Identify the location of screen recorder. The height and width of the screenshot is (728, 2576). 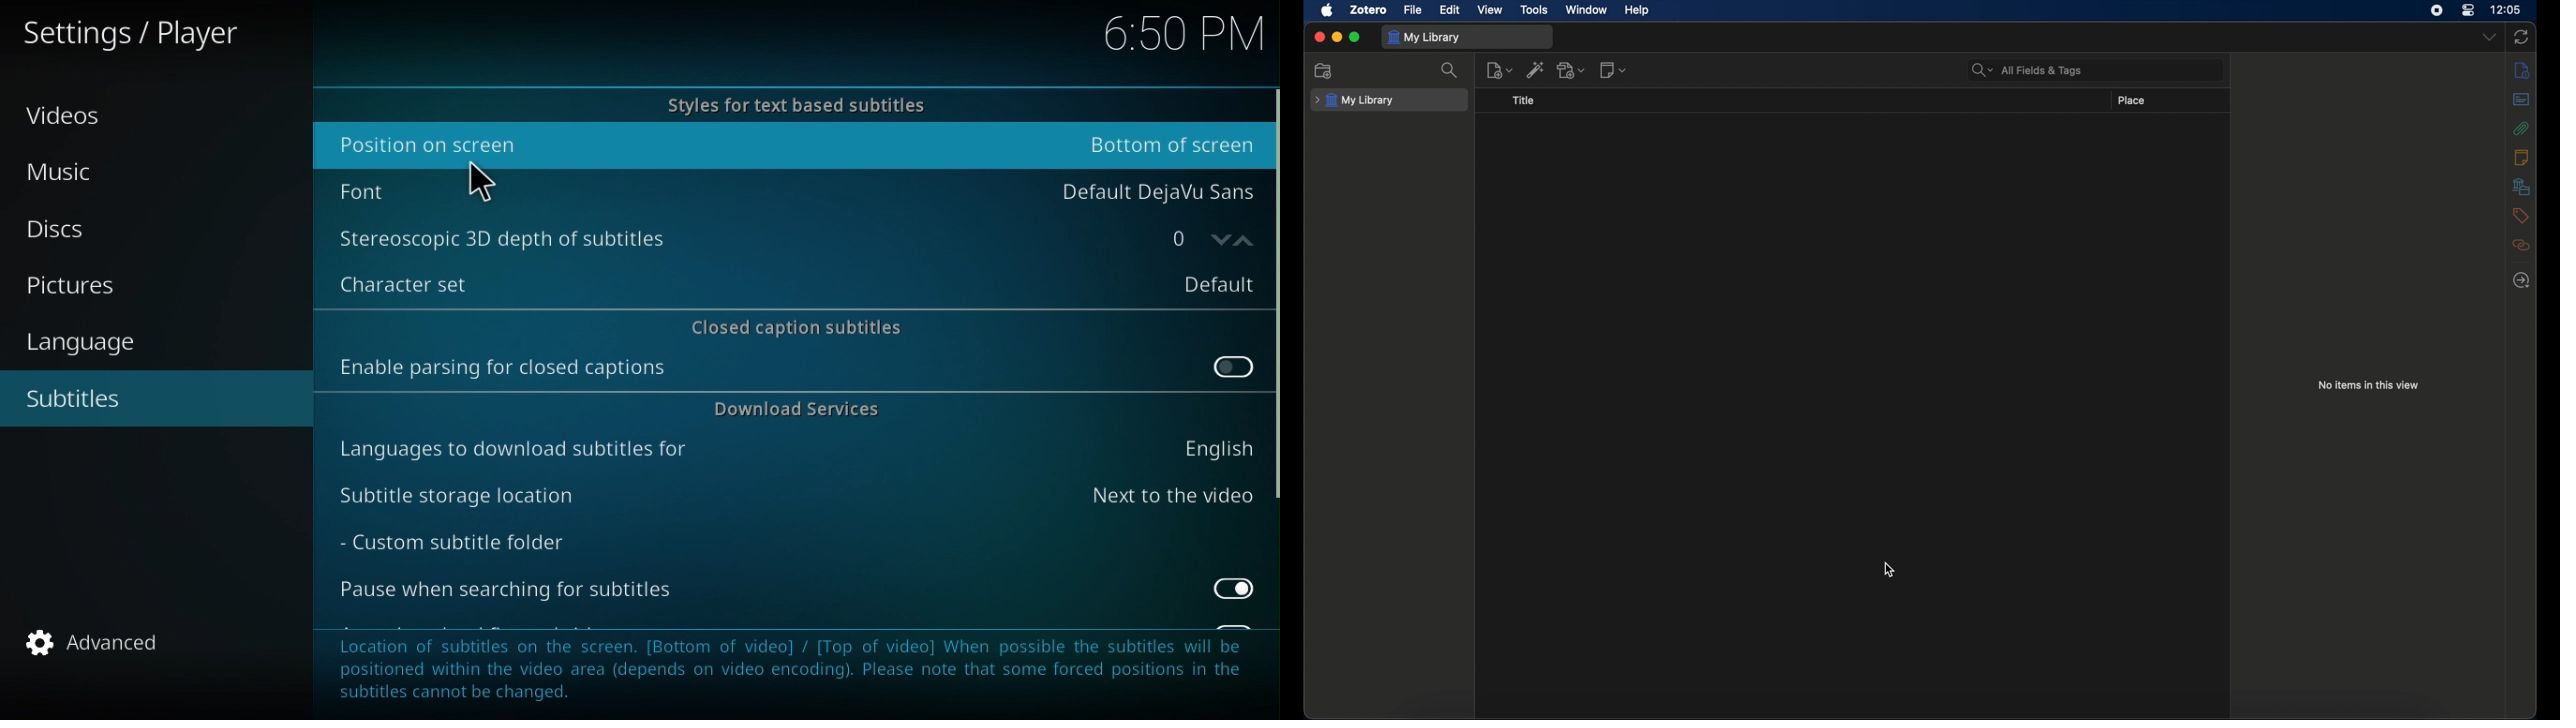
(2435, 11).